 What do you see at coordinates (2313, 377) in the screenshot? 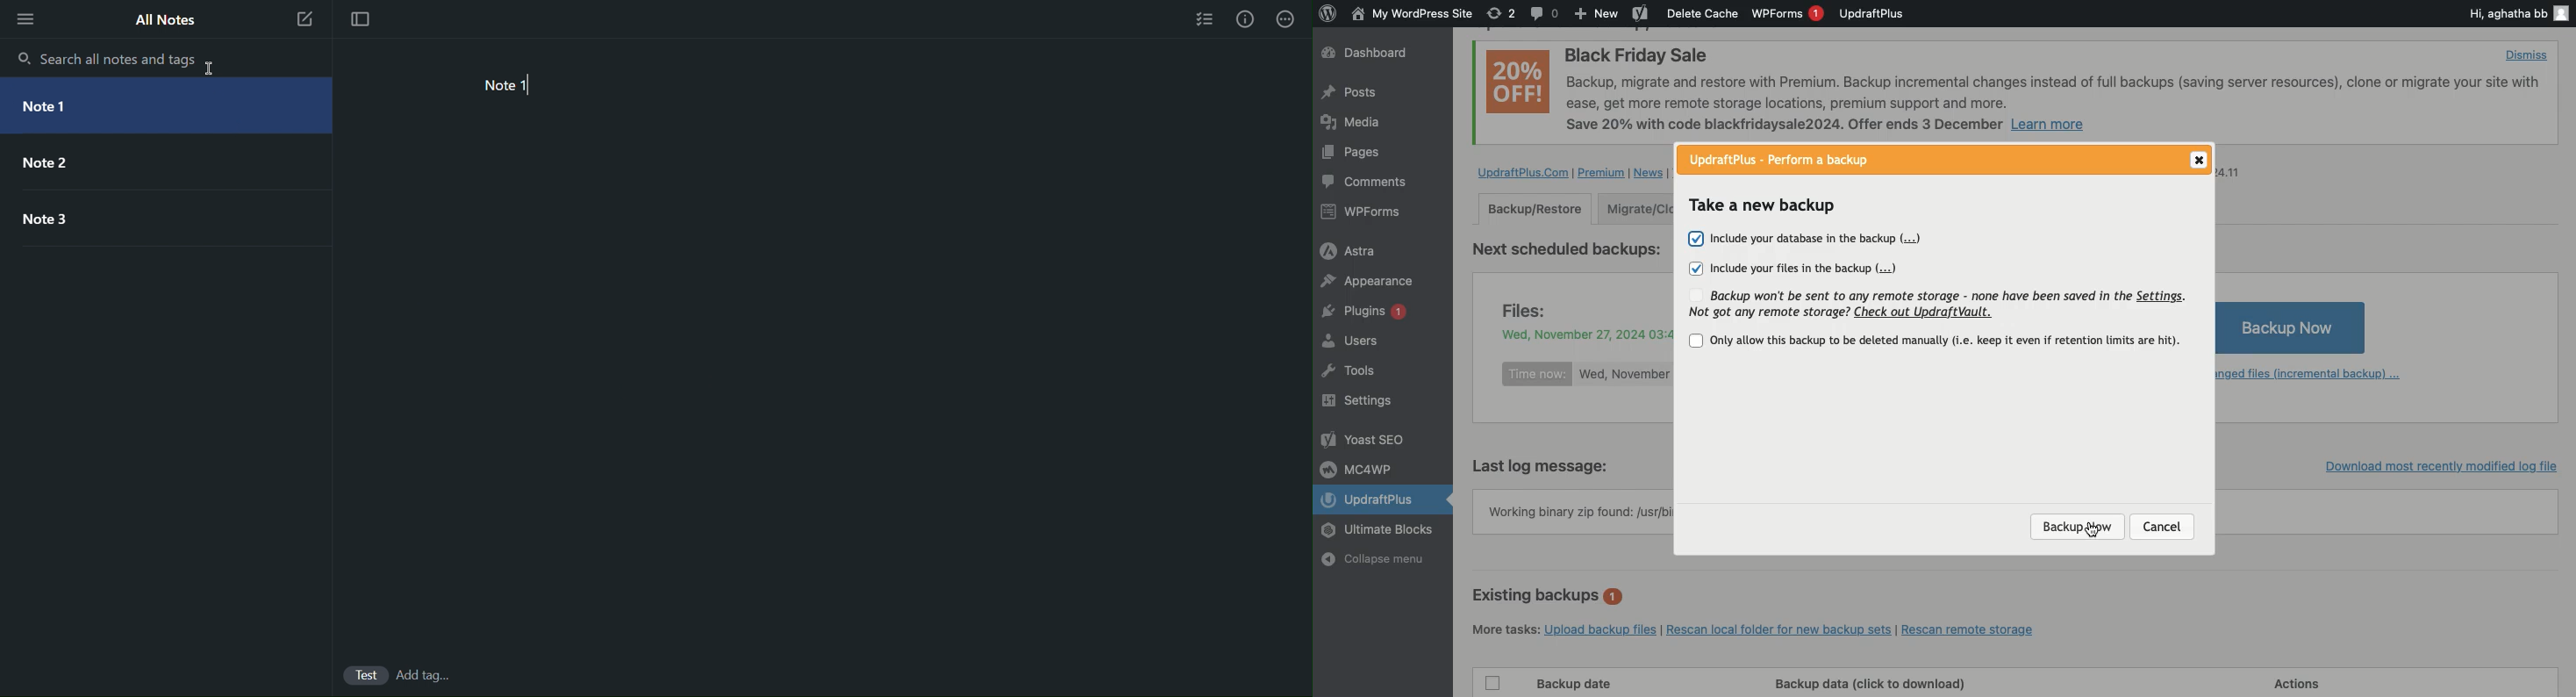
I see `Add changed files (incremental backup)...` at bounding box center [2313, 377].